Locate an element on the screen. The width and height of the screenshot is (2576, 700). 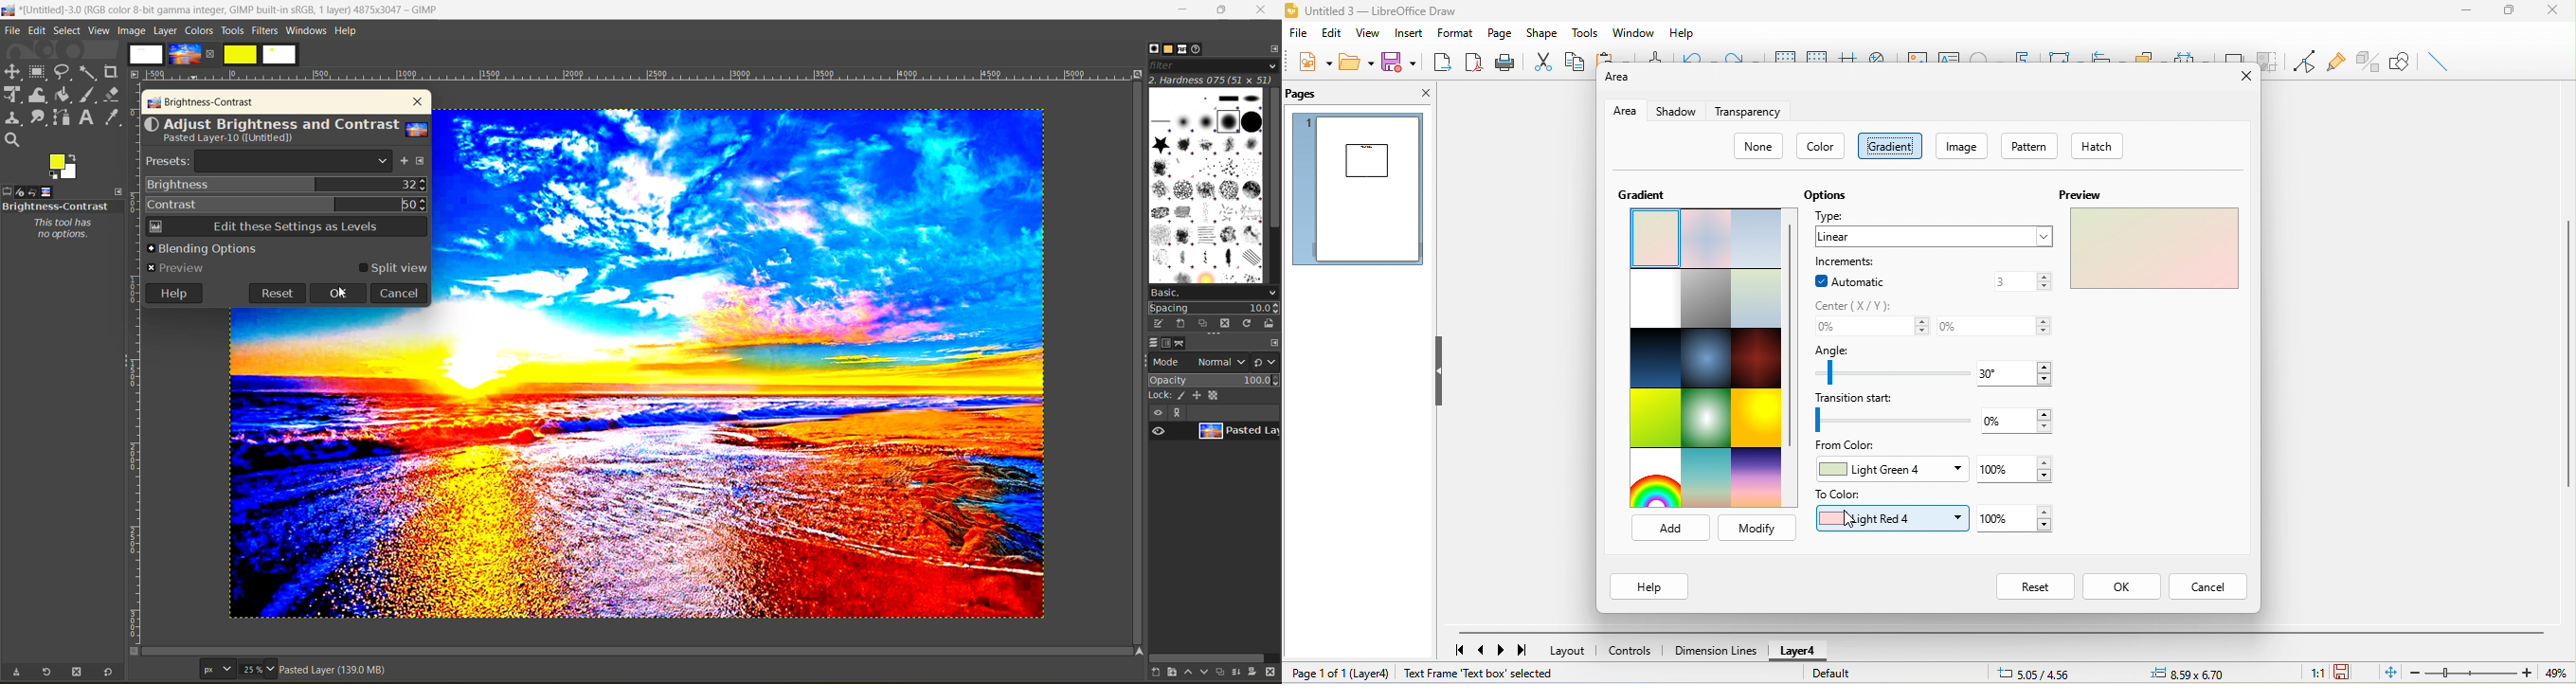
align object  is located at coordinates (2104, 54).